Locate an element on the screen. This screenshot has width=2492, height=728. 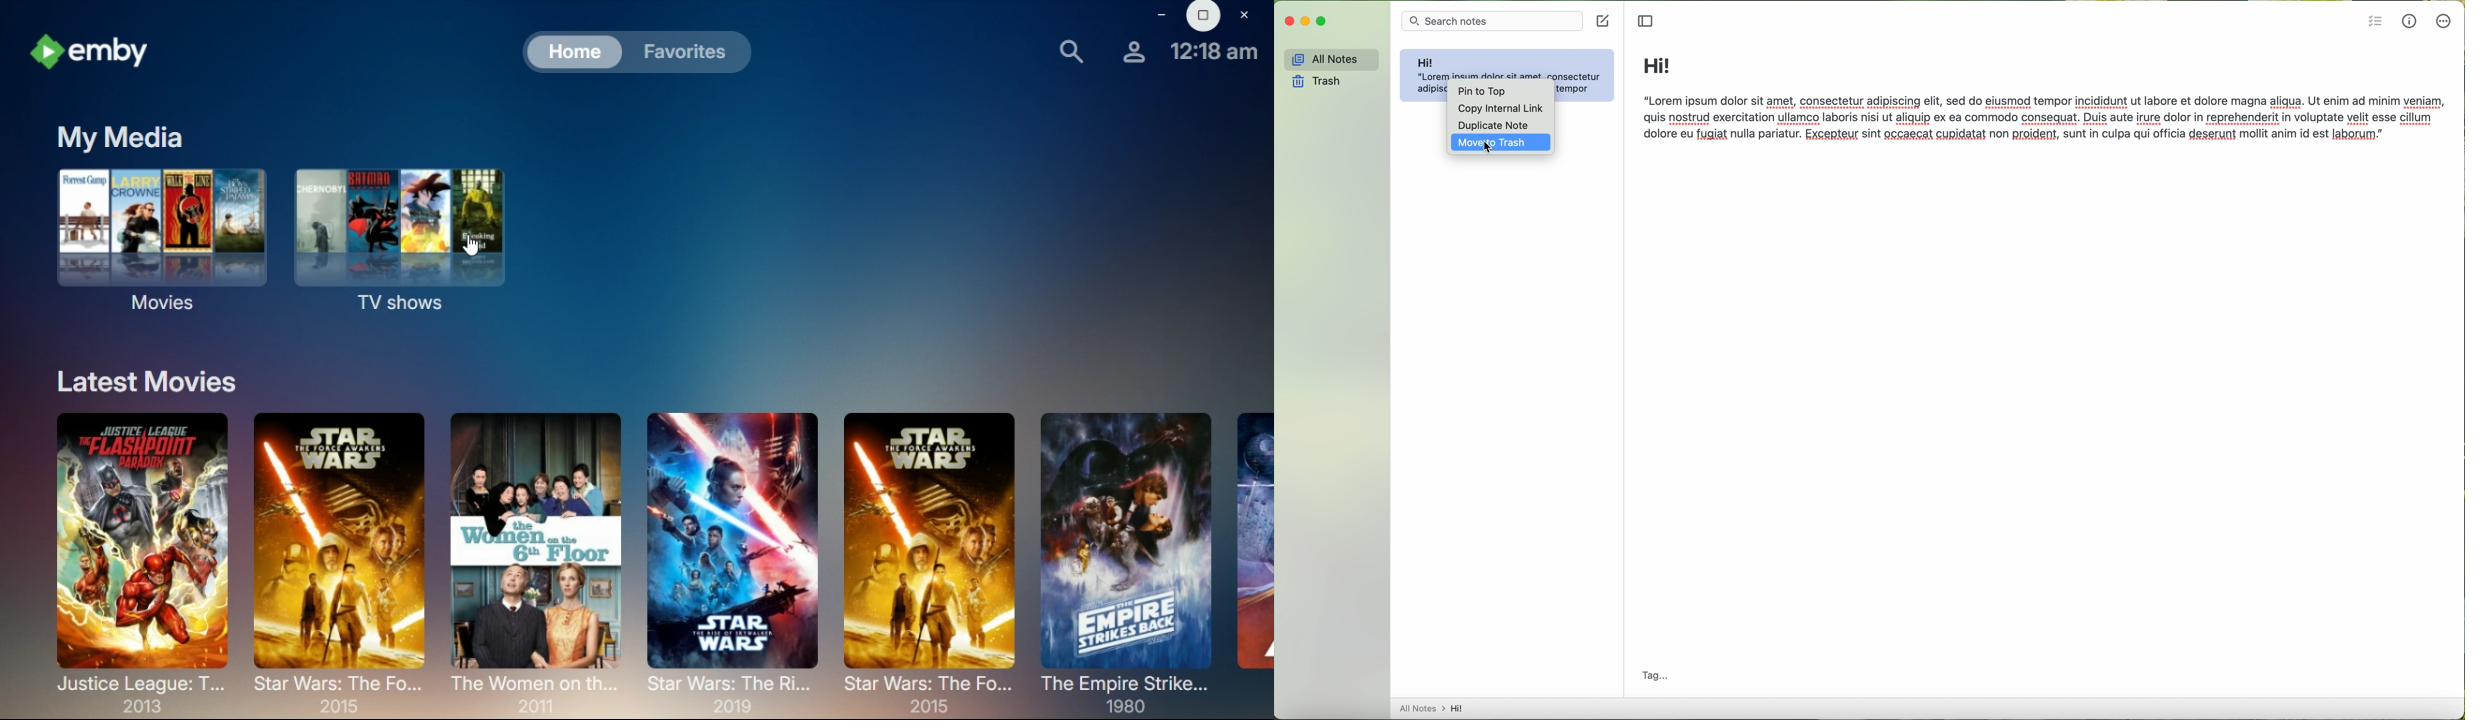
favorites is located at coordinates (692, 53).